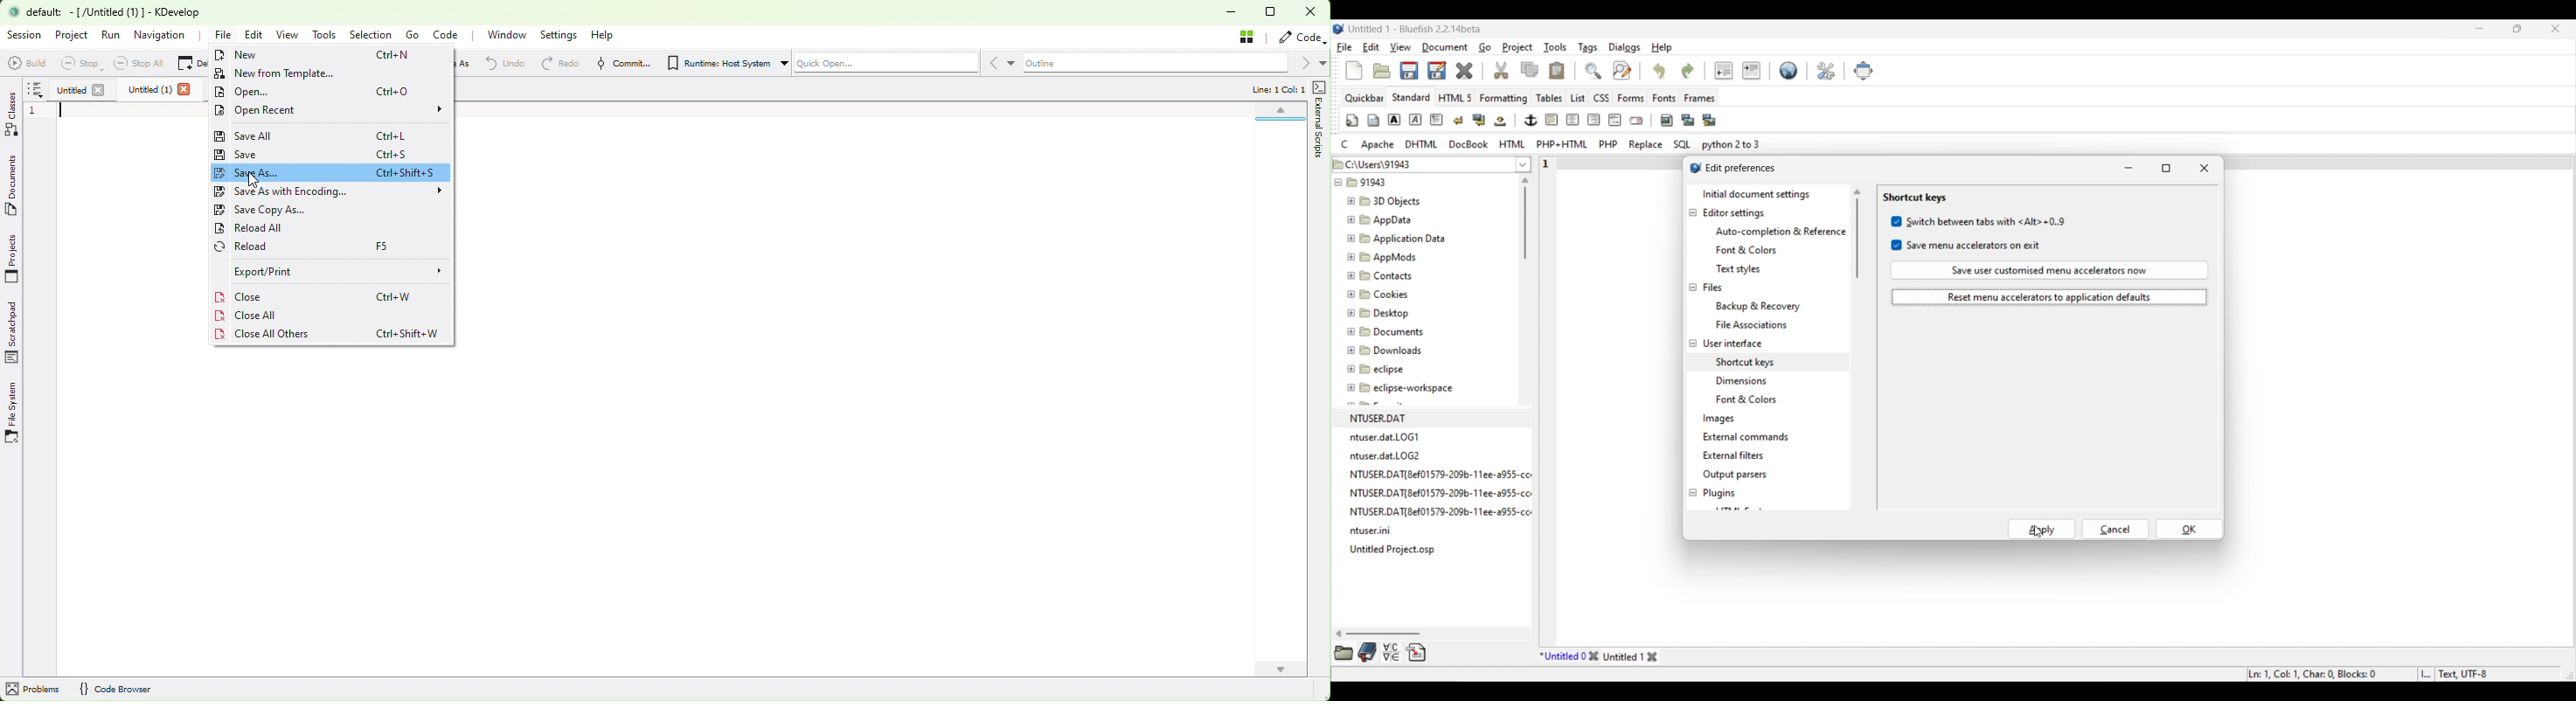  Describe the element at coordinates (1751, 325) in the screenshot. I see `File Associations` at that location.